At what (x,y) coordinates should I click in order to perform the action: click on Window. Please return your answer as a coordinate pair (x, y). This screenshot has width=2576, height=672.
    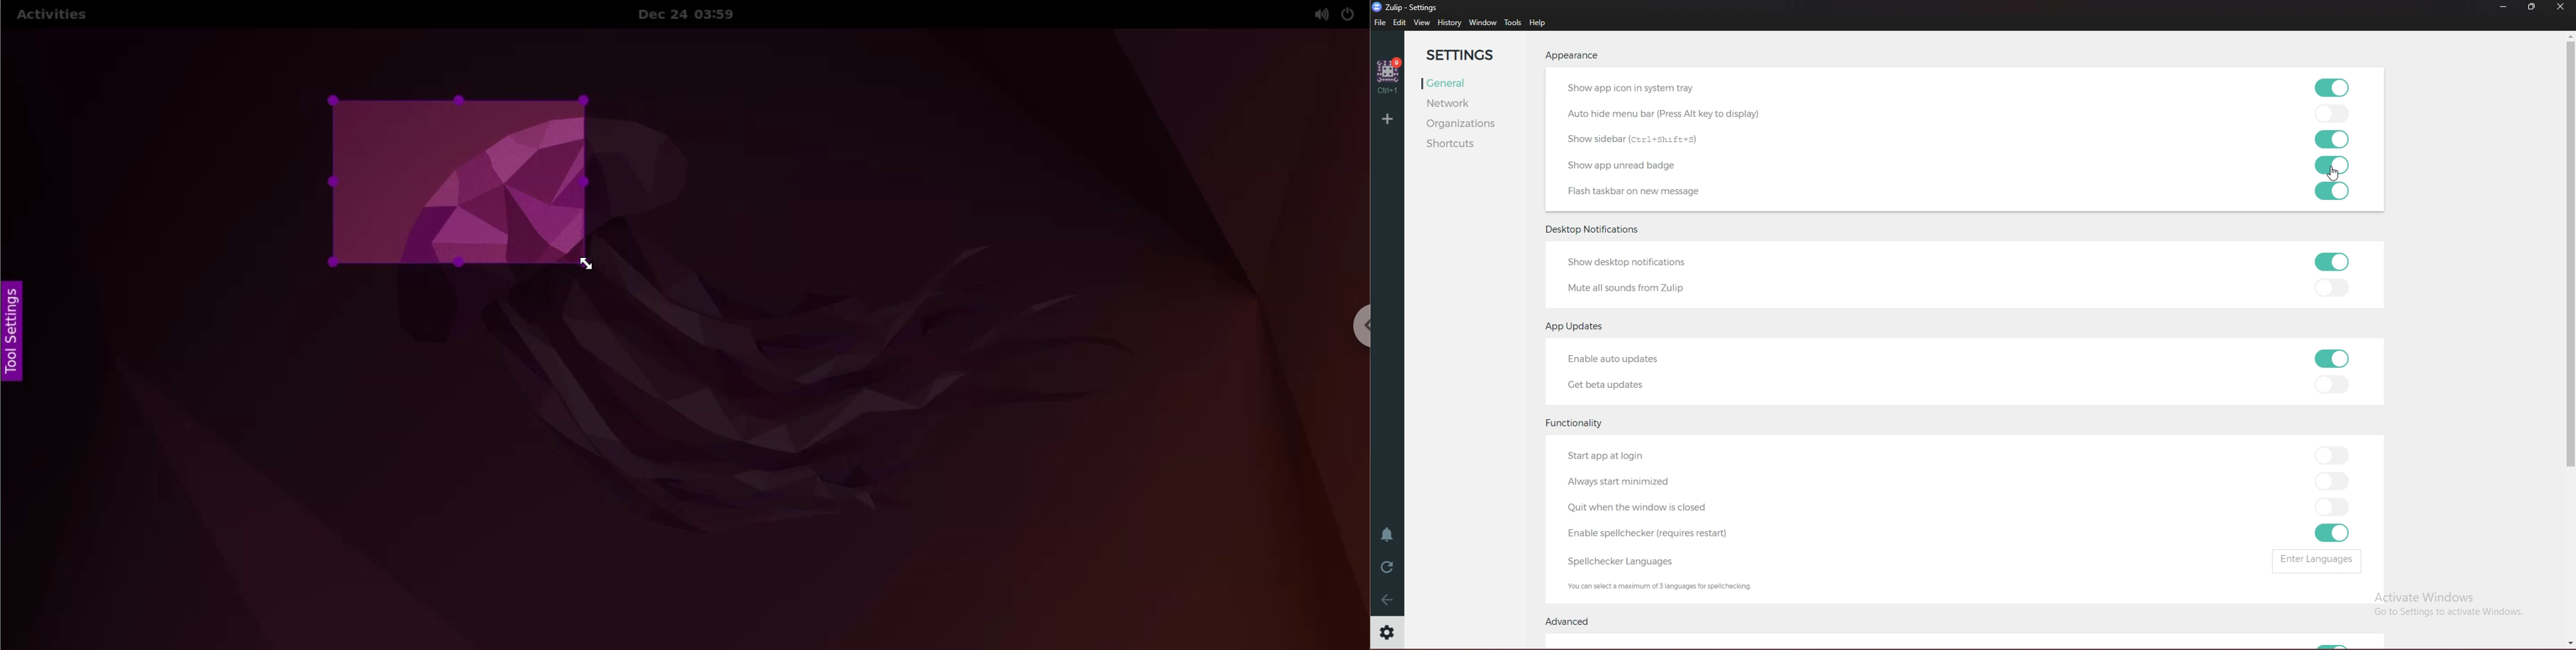
    Looking at the image, I should click on (1483, 23).